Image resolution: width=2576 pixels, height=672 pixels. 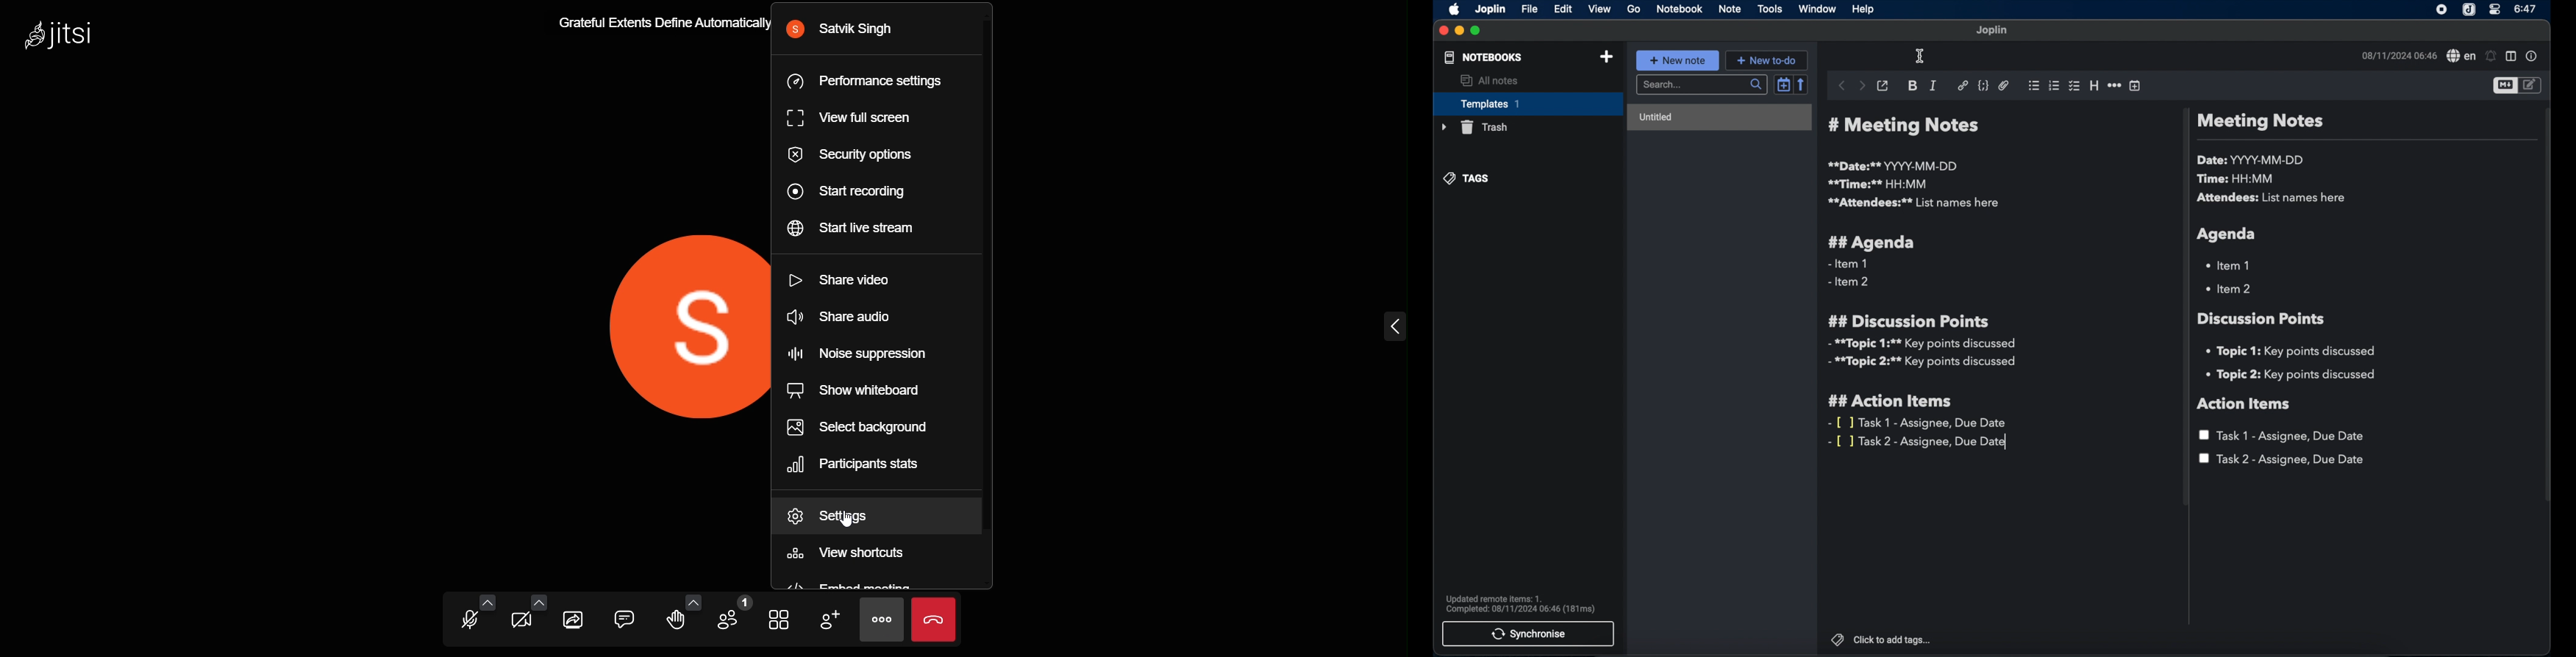 What do you see at coordinates (1907, 126) in the screenshot?
I see `# meeting notes` at bounding box center [1907, 126].